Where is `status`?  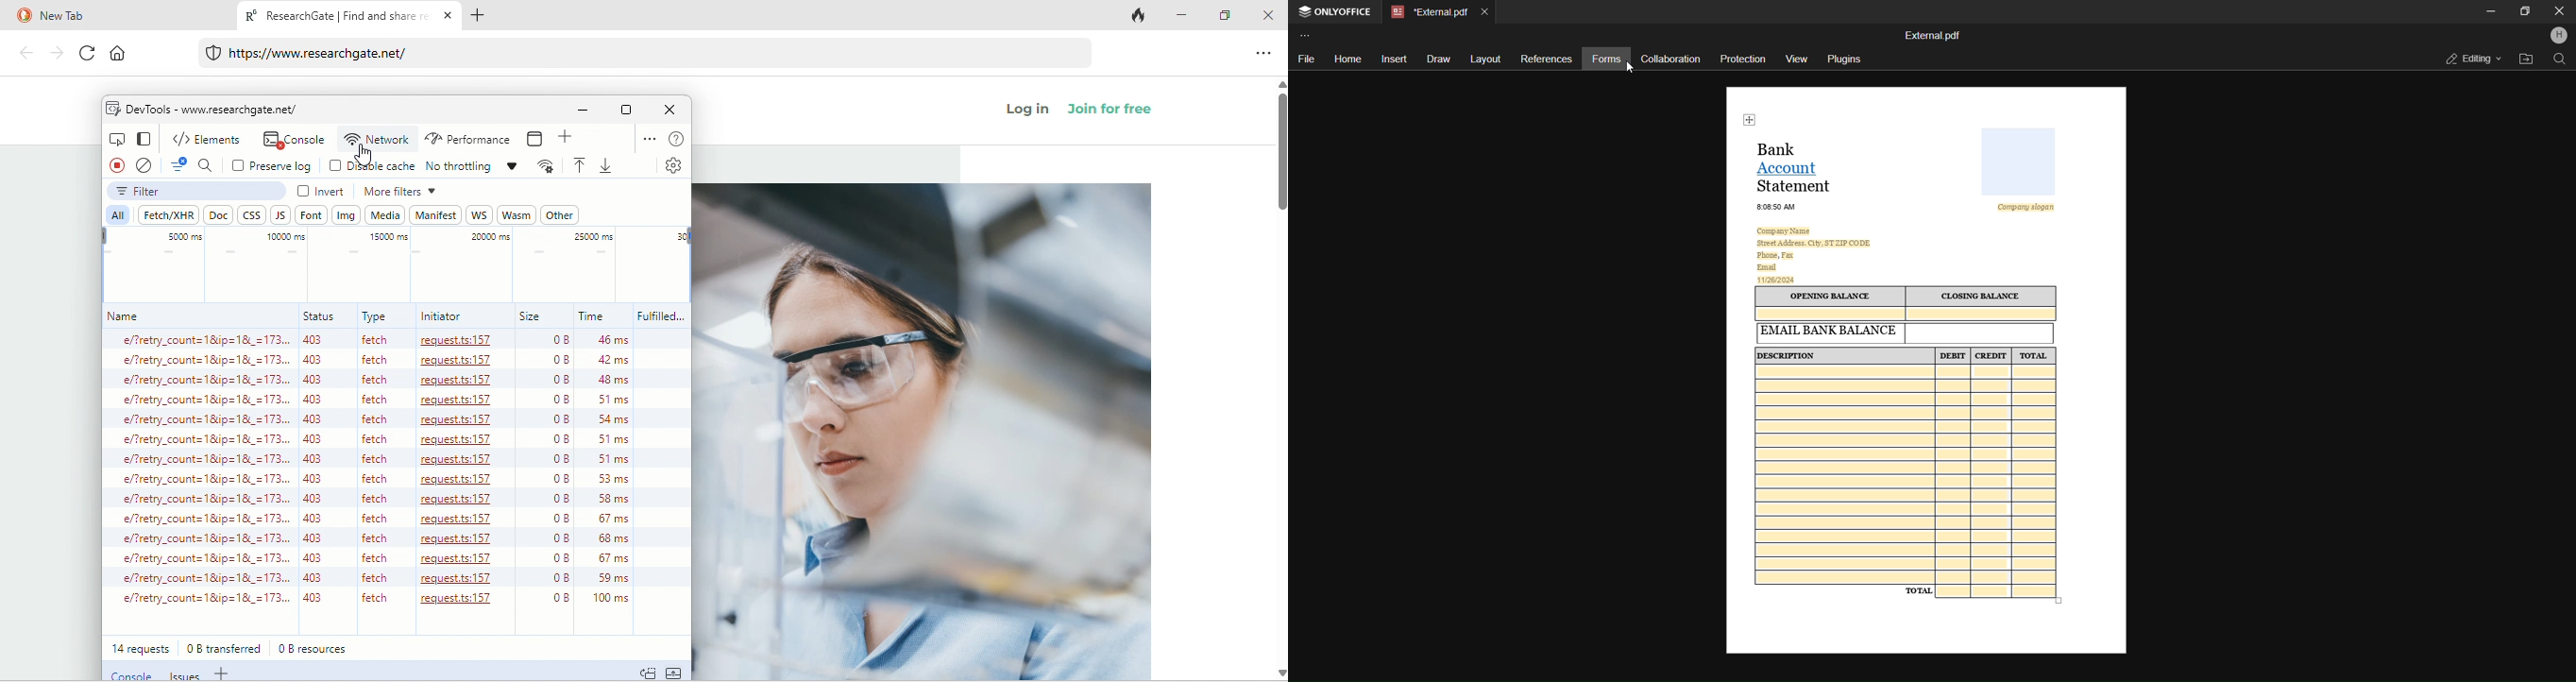
status is located at coordinates (318, 315).